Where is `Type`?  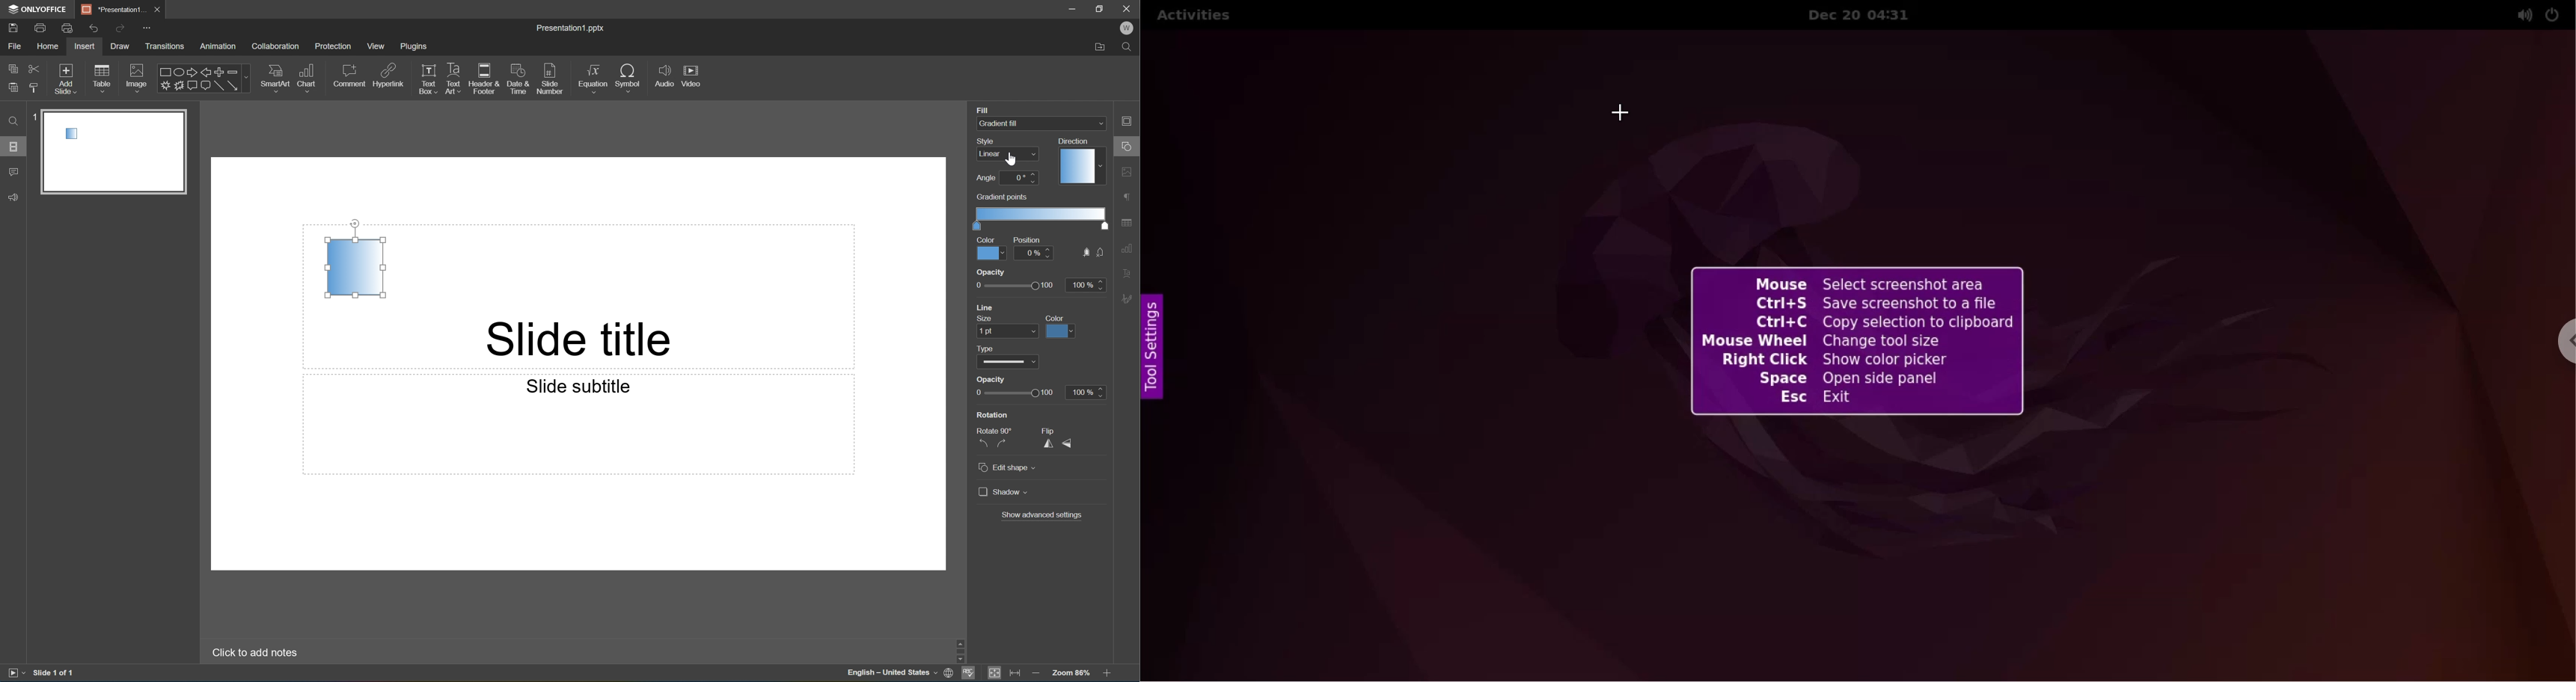
Type is located at coordinates (987, 348).